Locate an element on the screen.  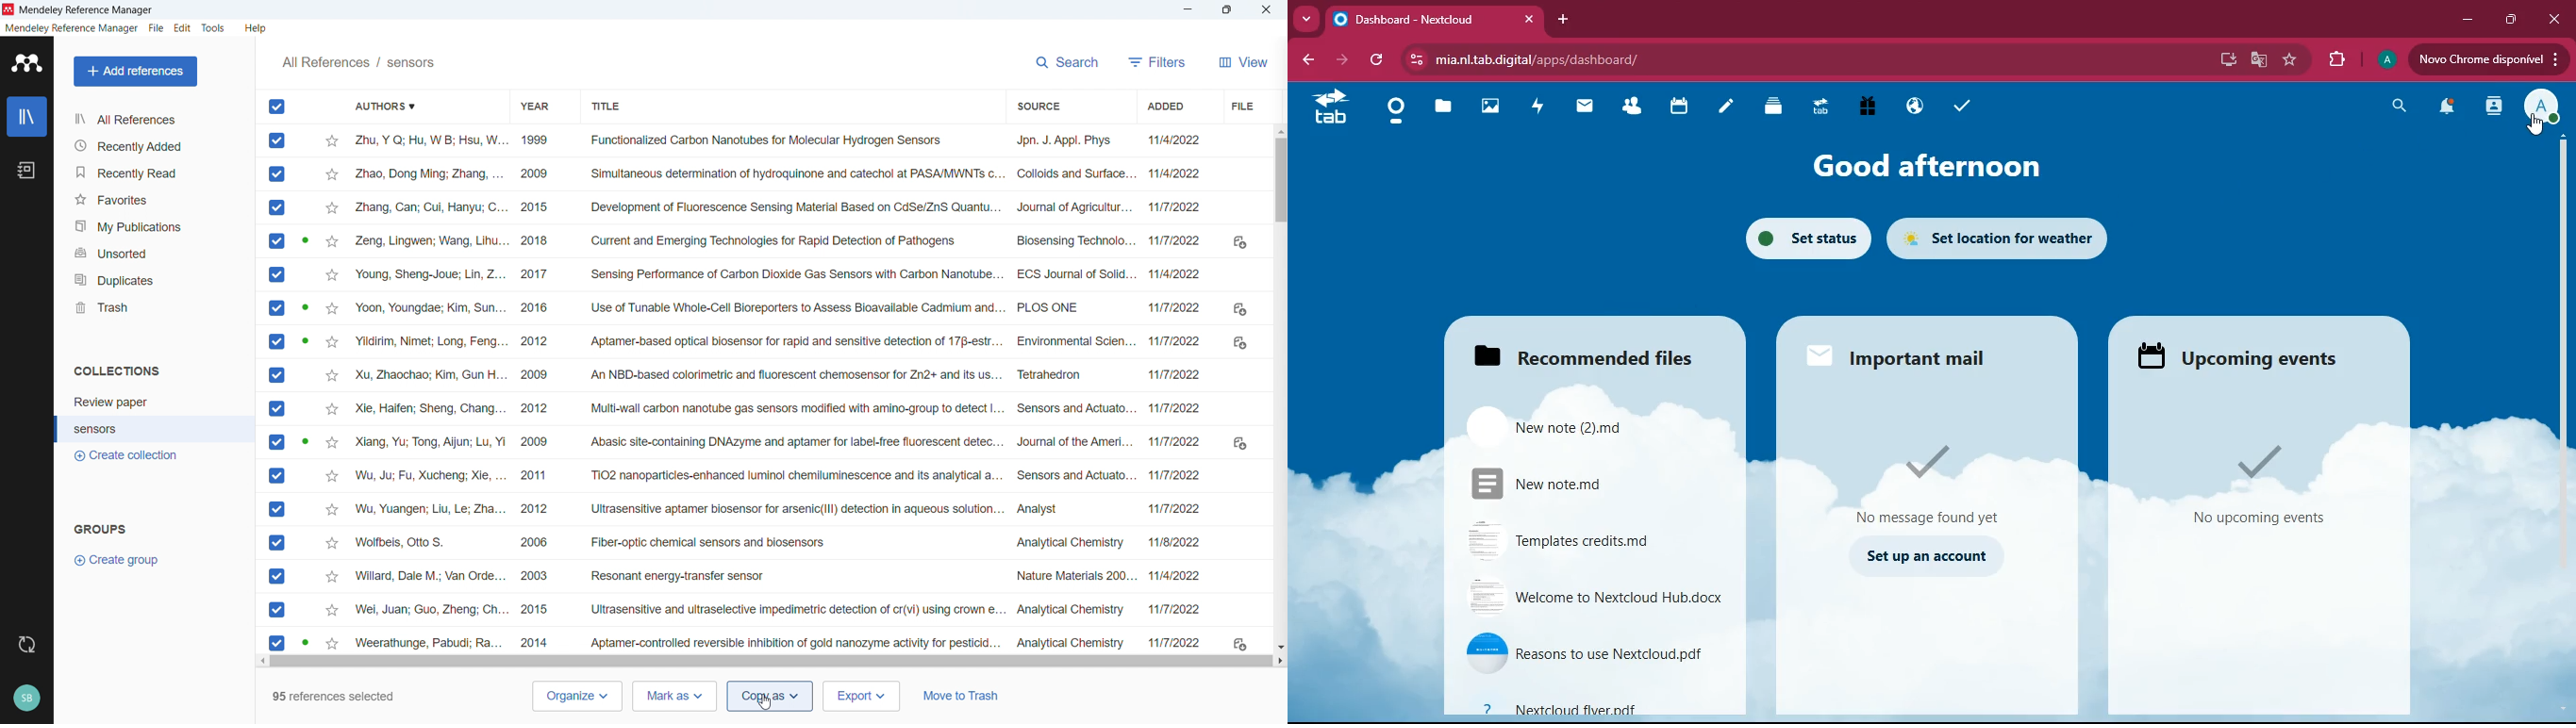
Number of references selected  is located at coordinates (334, 695).